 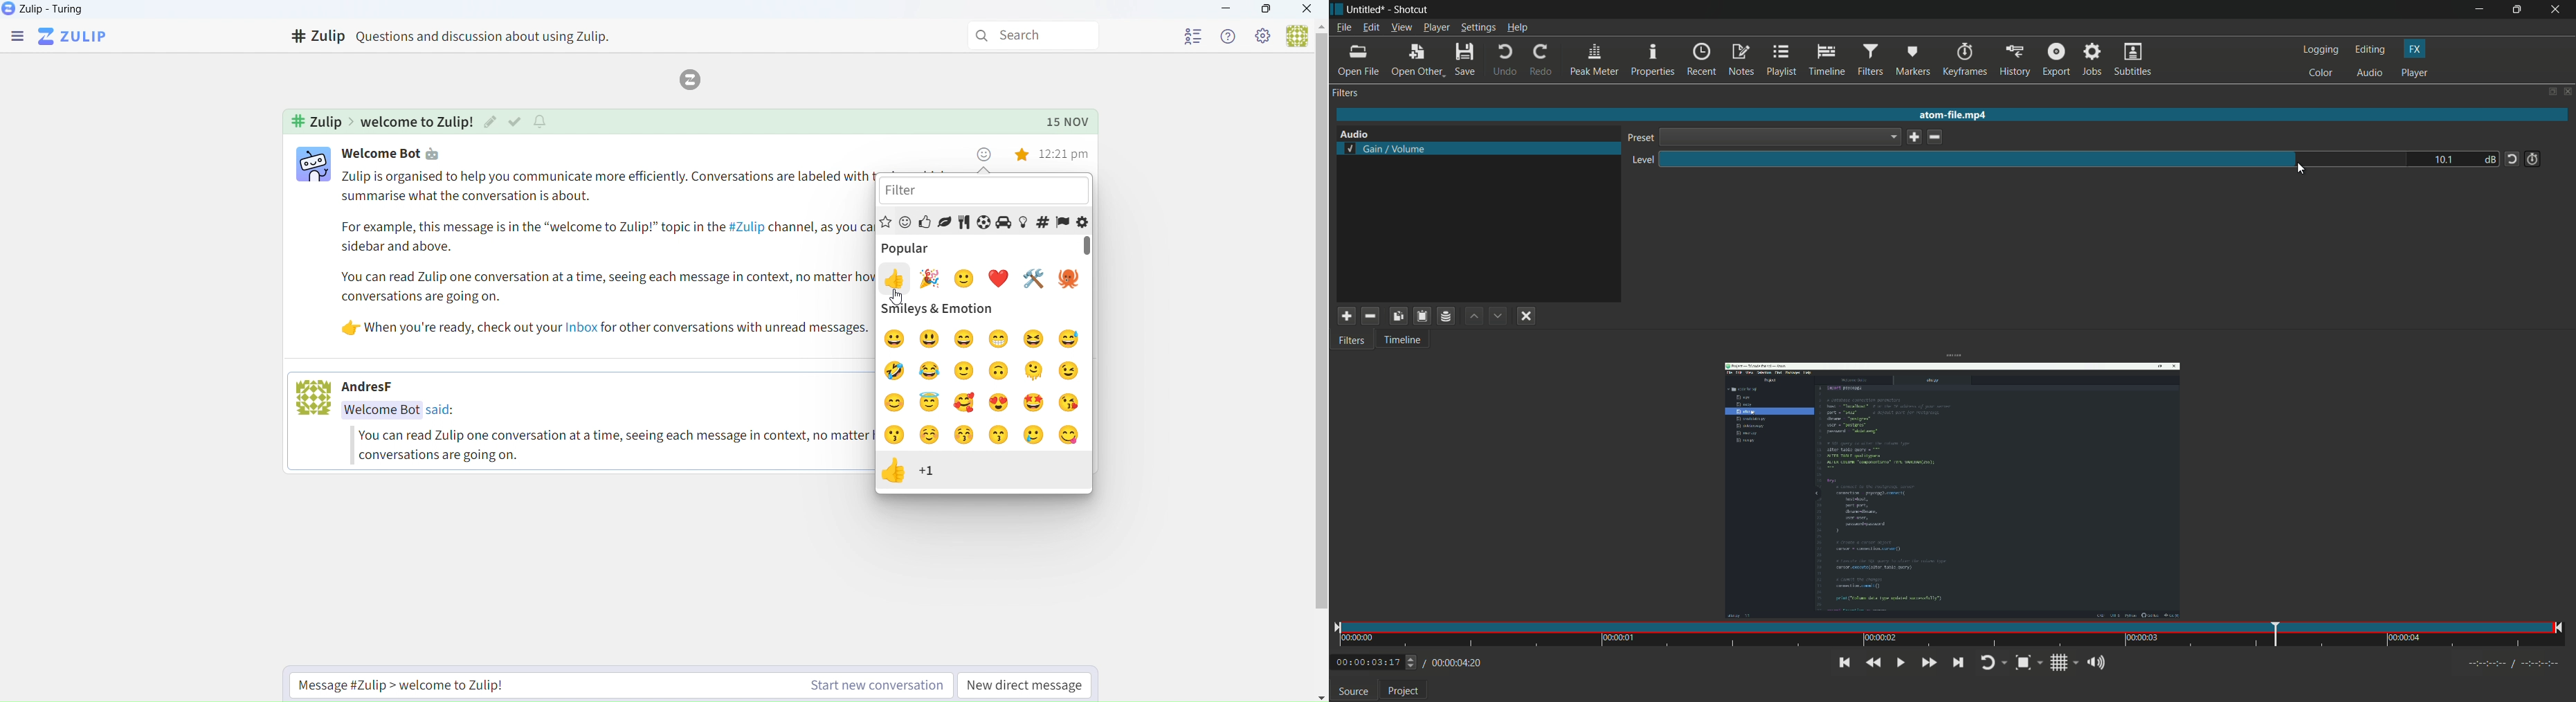 I want to click on melting face, so click(x=1035, y=371).